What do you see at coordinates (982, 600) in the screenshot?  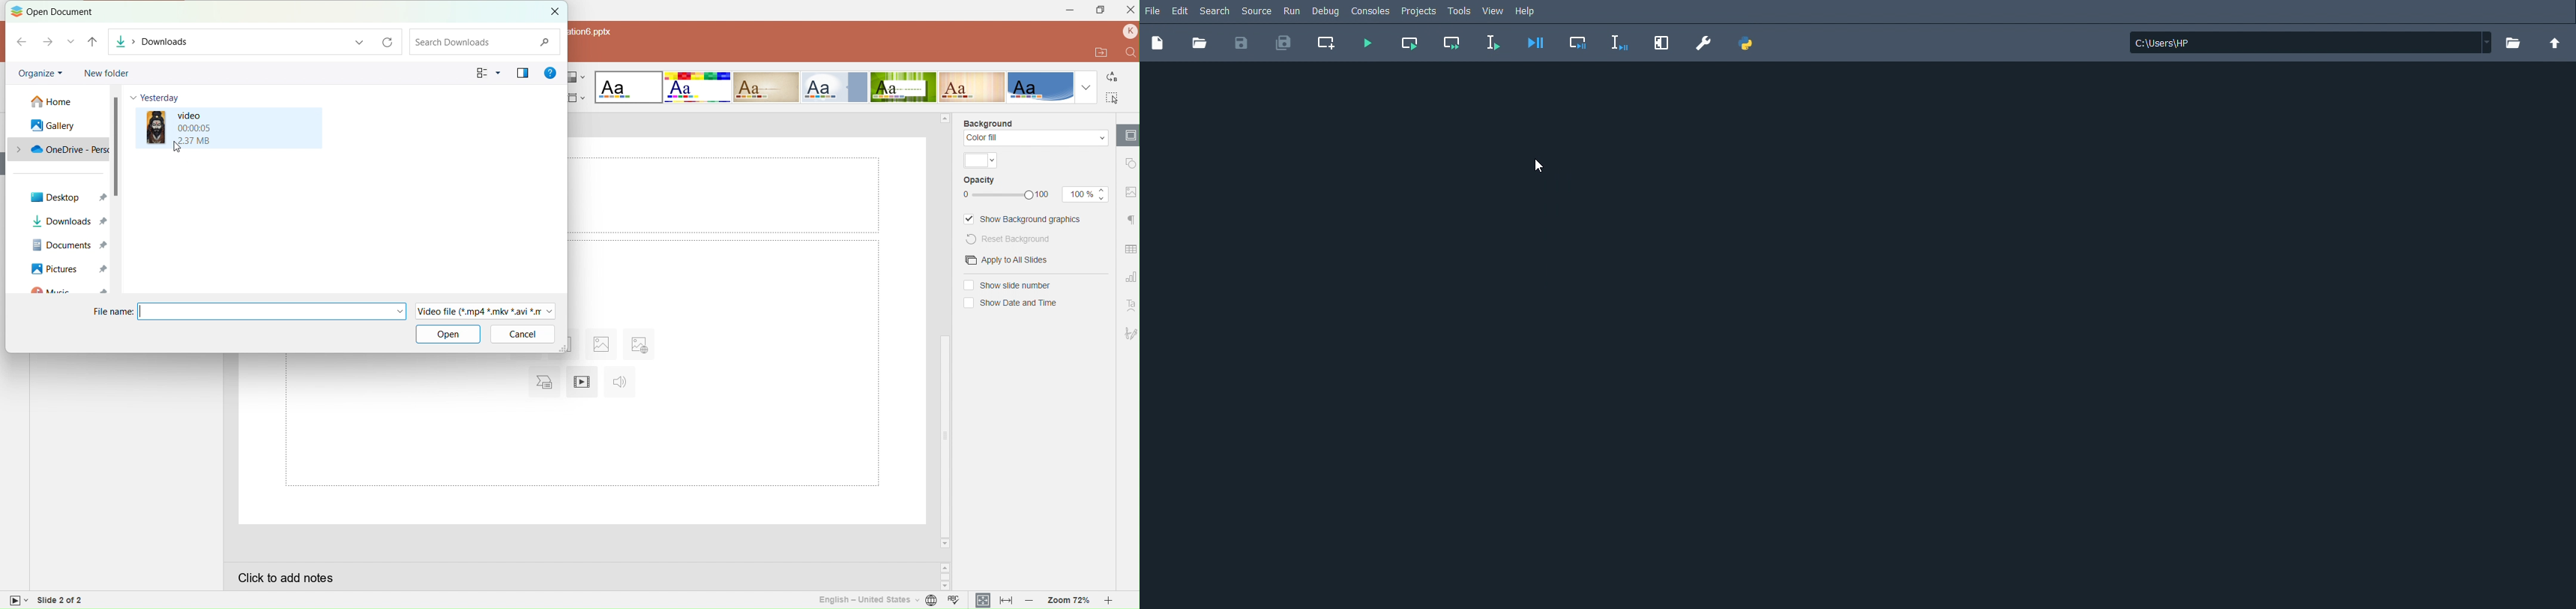 I see `Fit to slide` at bounding box center [982, 600].